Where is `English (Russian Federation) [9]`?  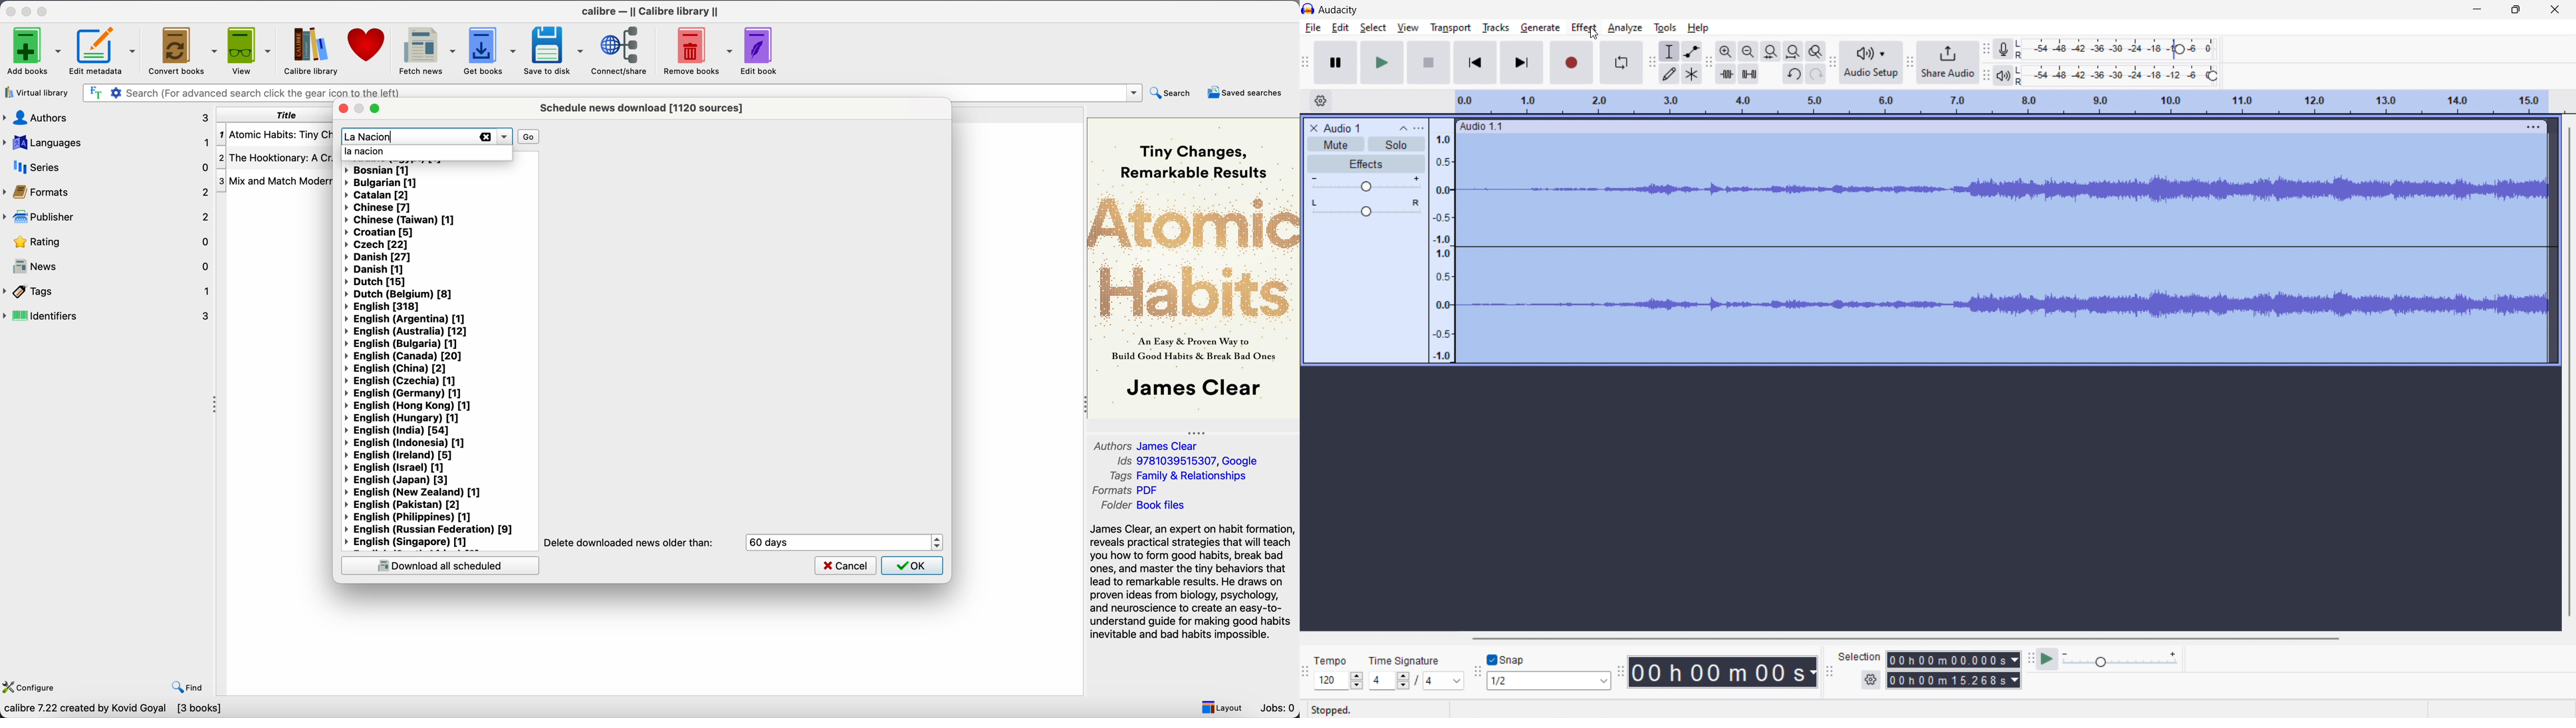
English (Russian Federation) [9] is located at coordinates (431, 529).